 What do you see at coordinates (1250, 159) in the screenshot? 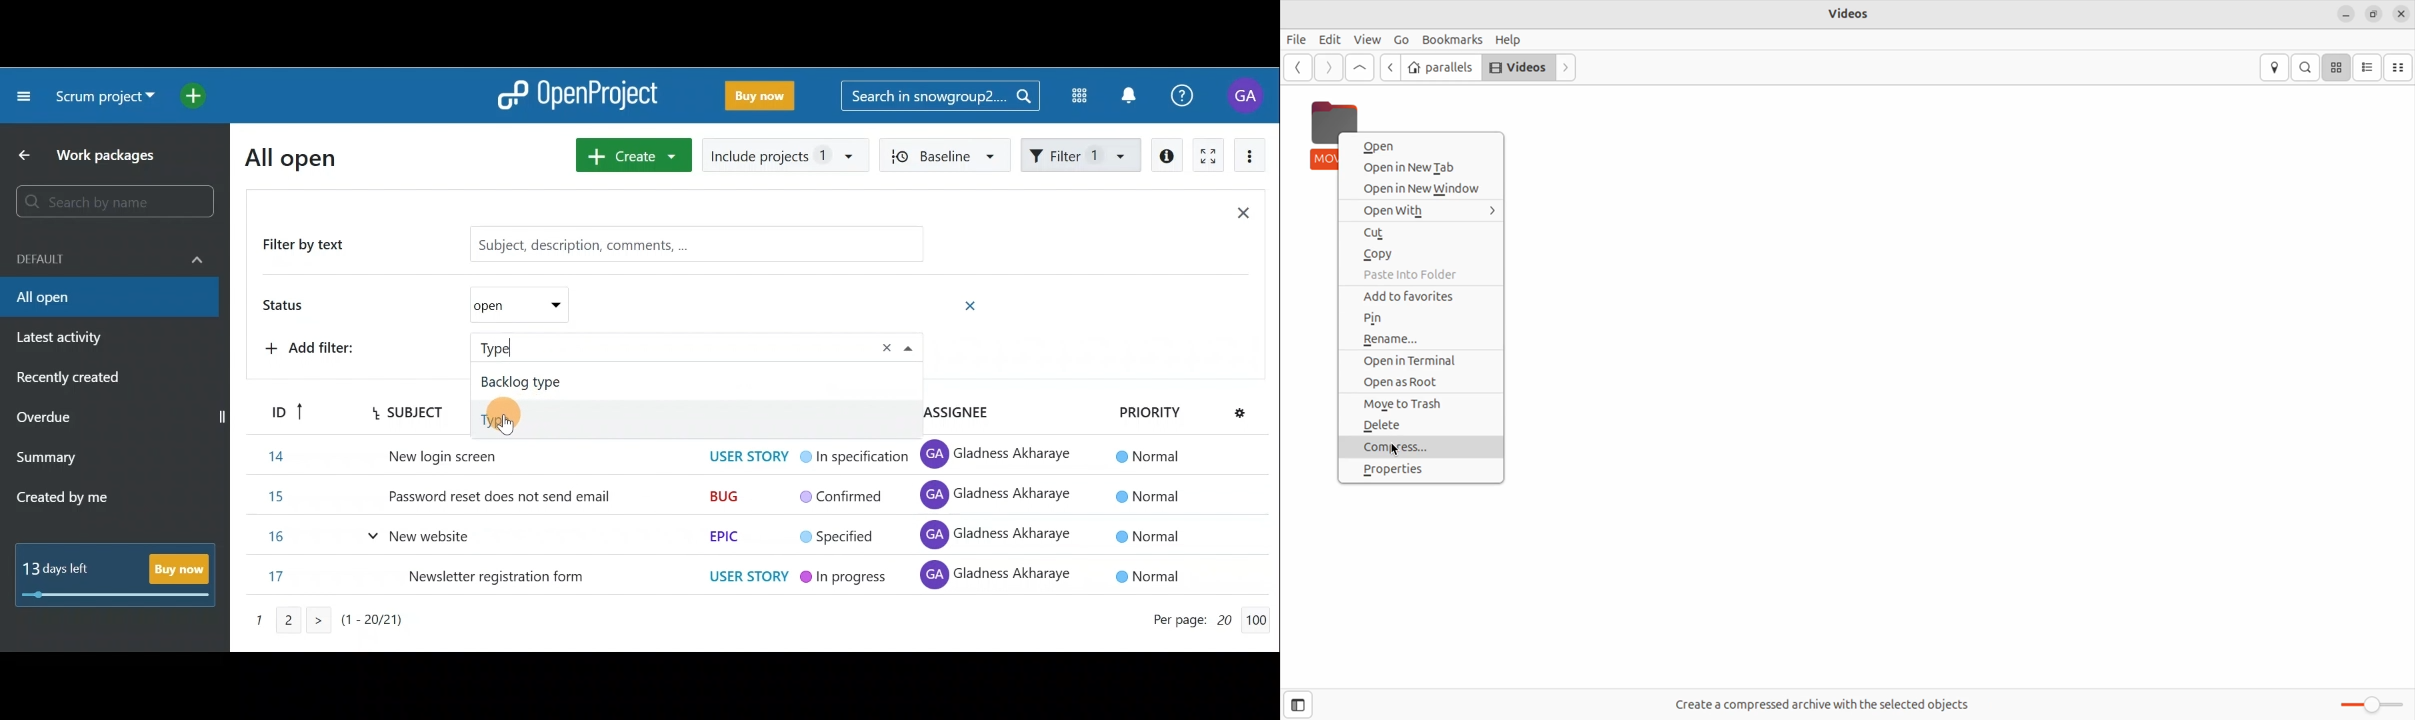
I see `More actions` at bounding box center [1250, 159].